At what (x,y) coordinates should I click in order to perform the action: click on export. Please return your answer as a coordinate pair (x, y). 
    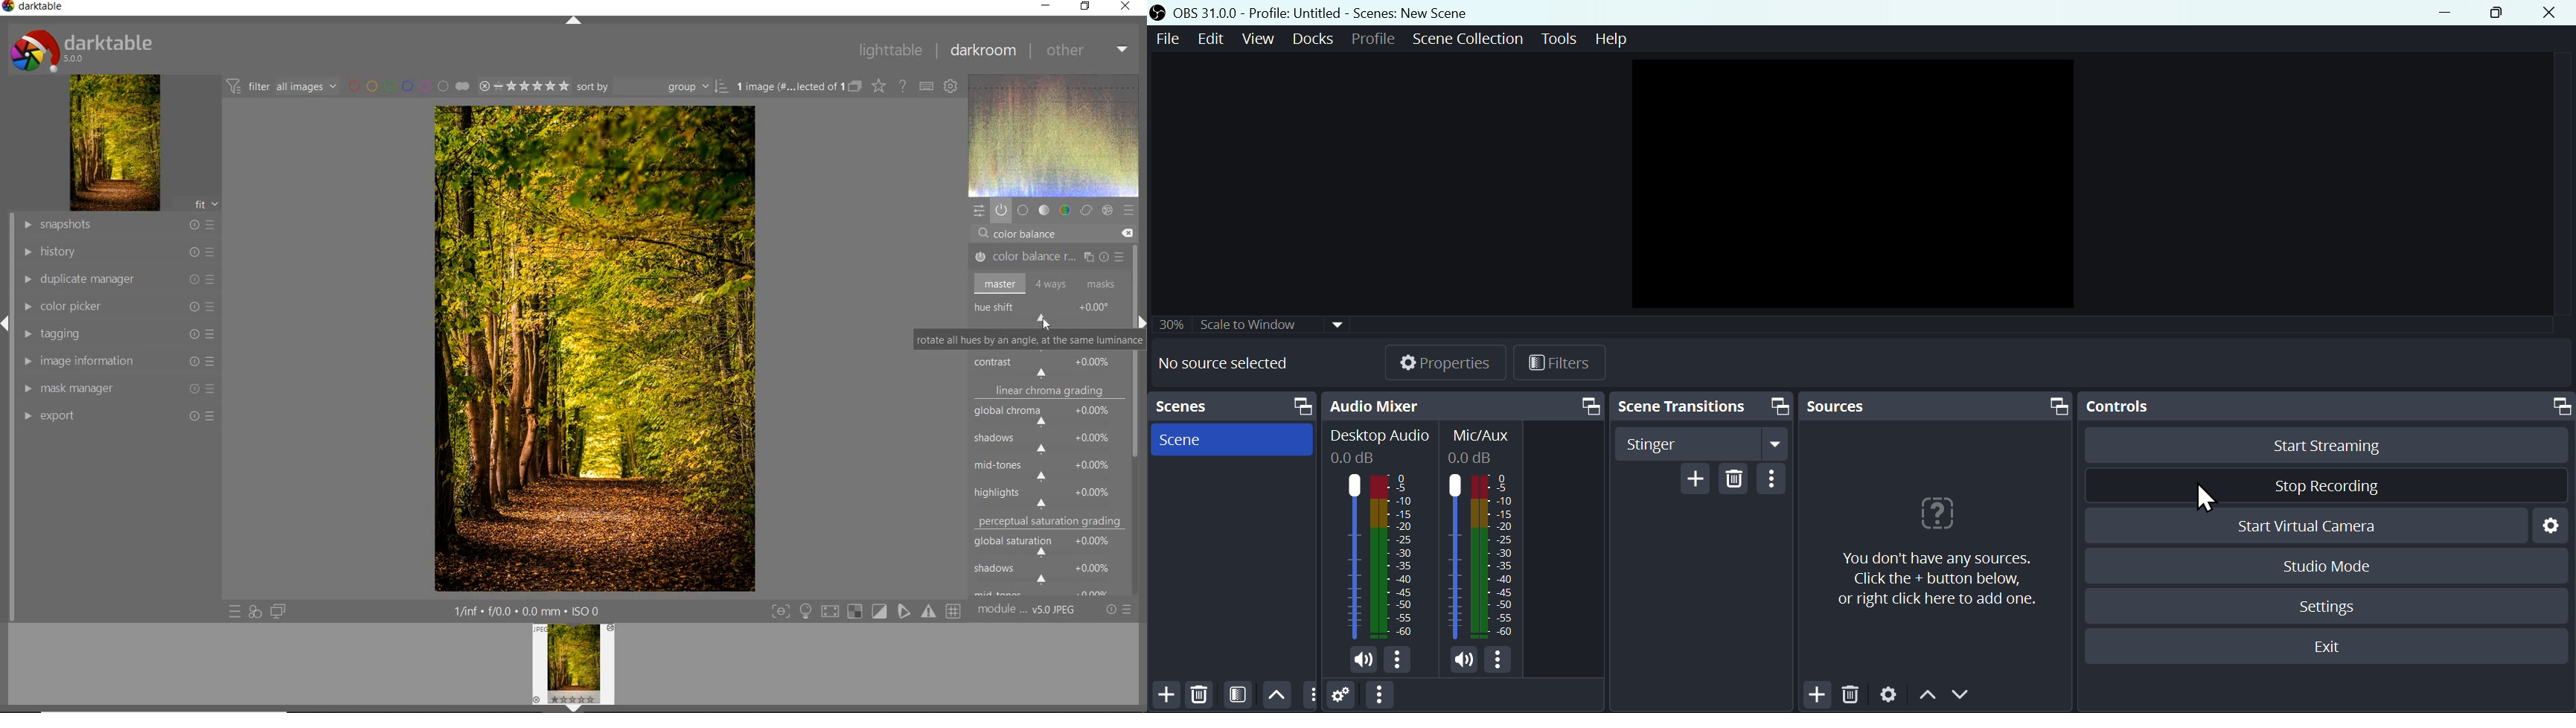
    Looking at the image, I should click on (120, 415).